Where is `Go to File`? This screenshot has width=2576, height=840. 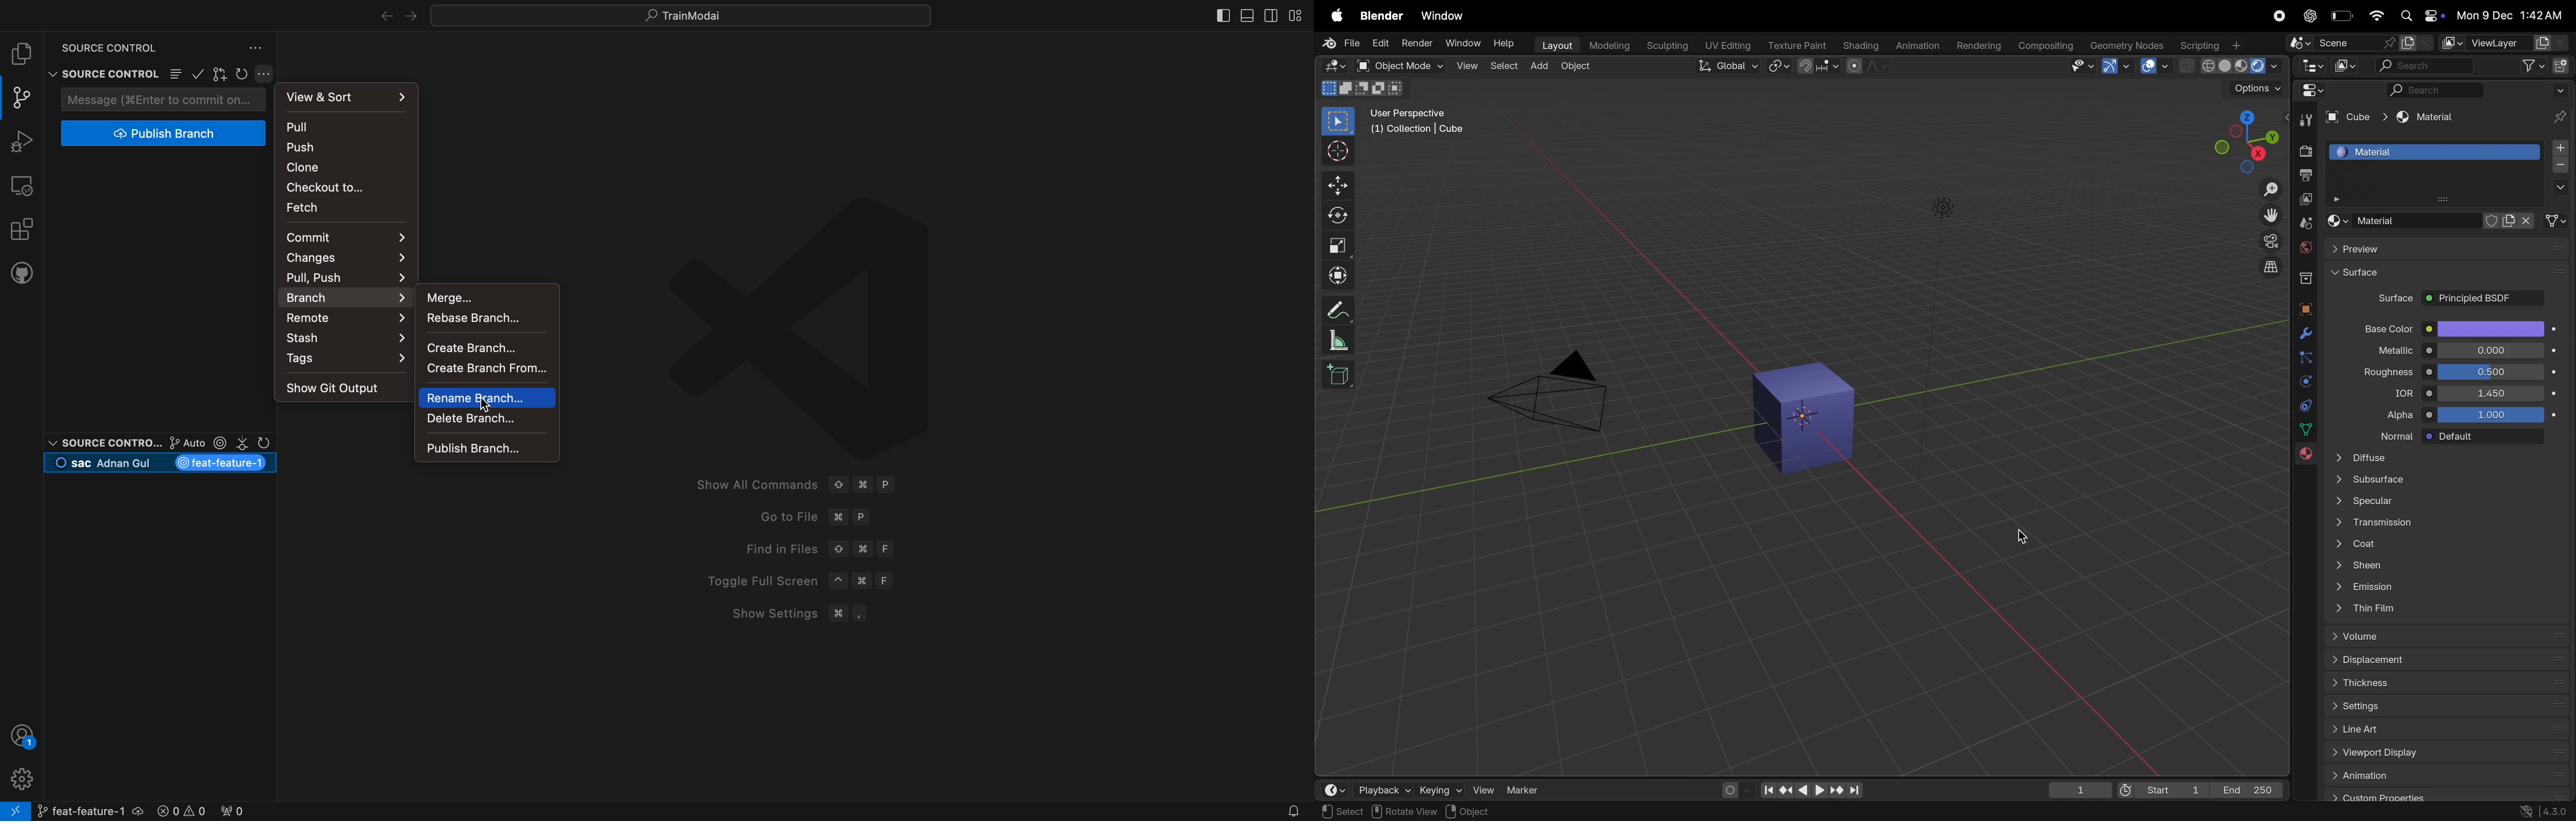 Go to File is located at coordinates (777, 517).